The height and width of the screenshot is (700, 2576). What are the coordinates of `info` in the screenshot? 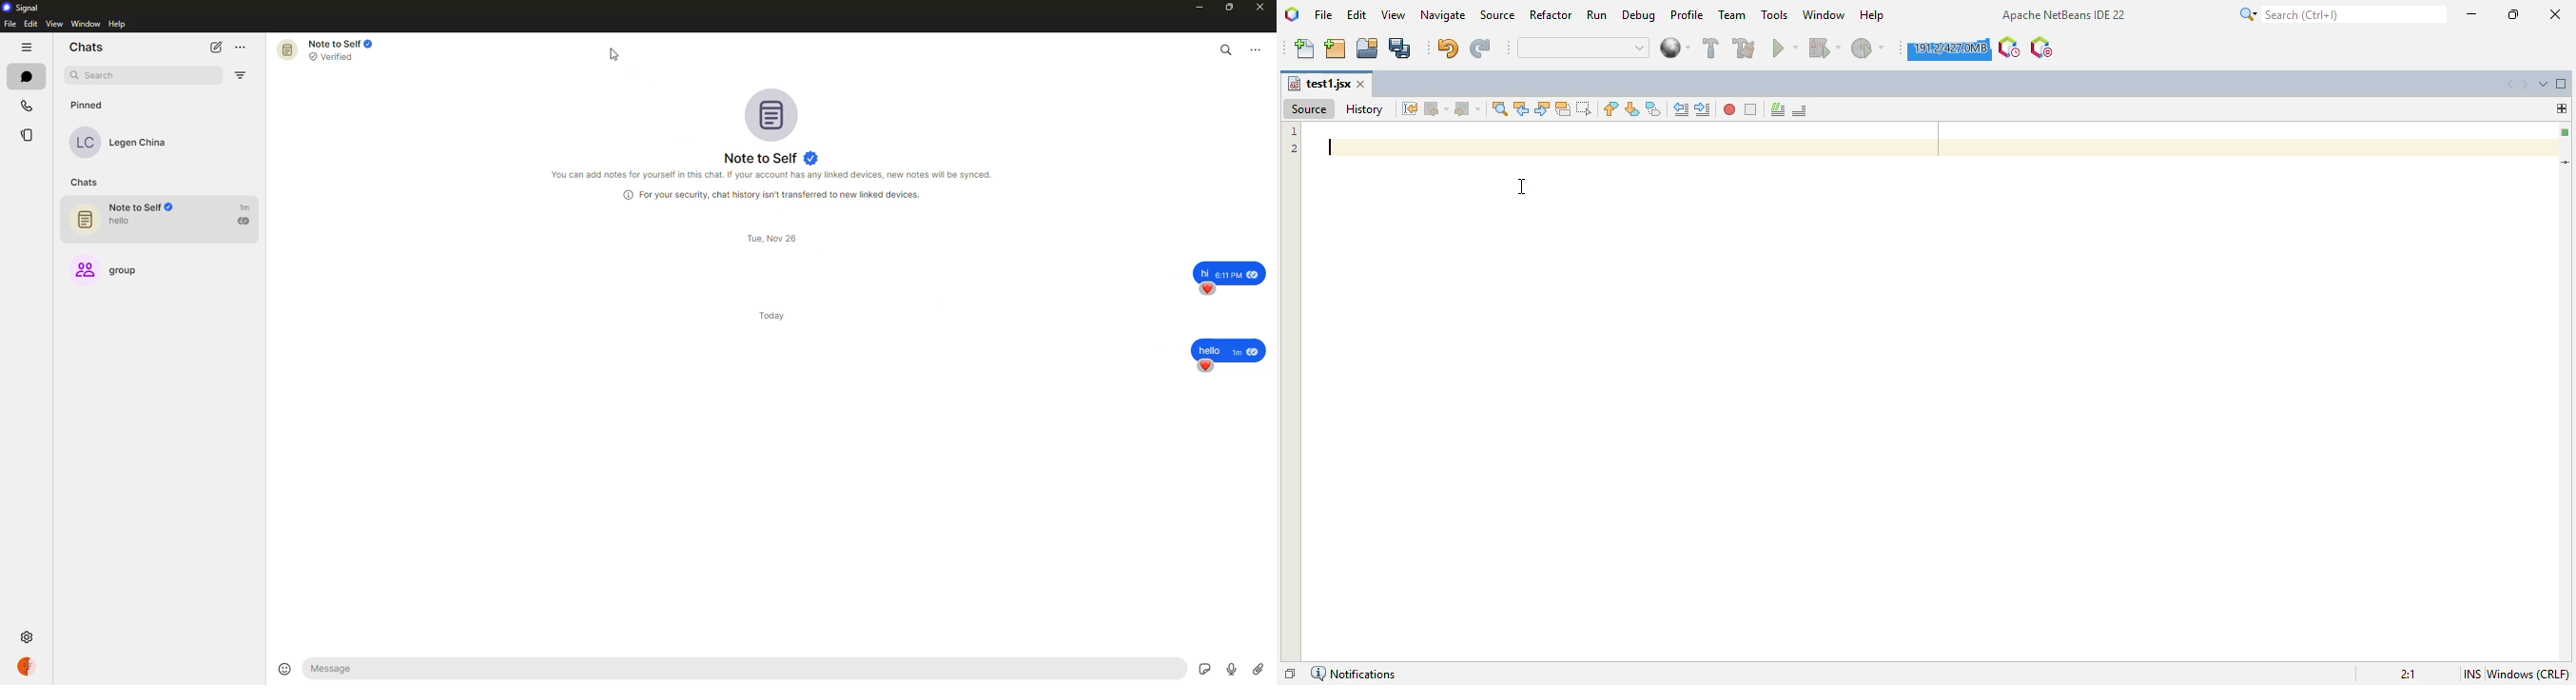 It's located at (775, 174).